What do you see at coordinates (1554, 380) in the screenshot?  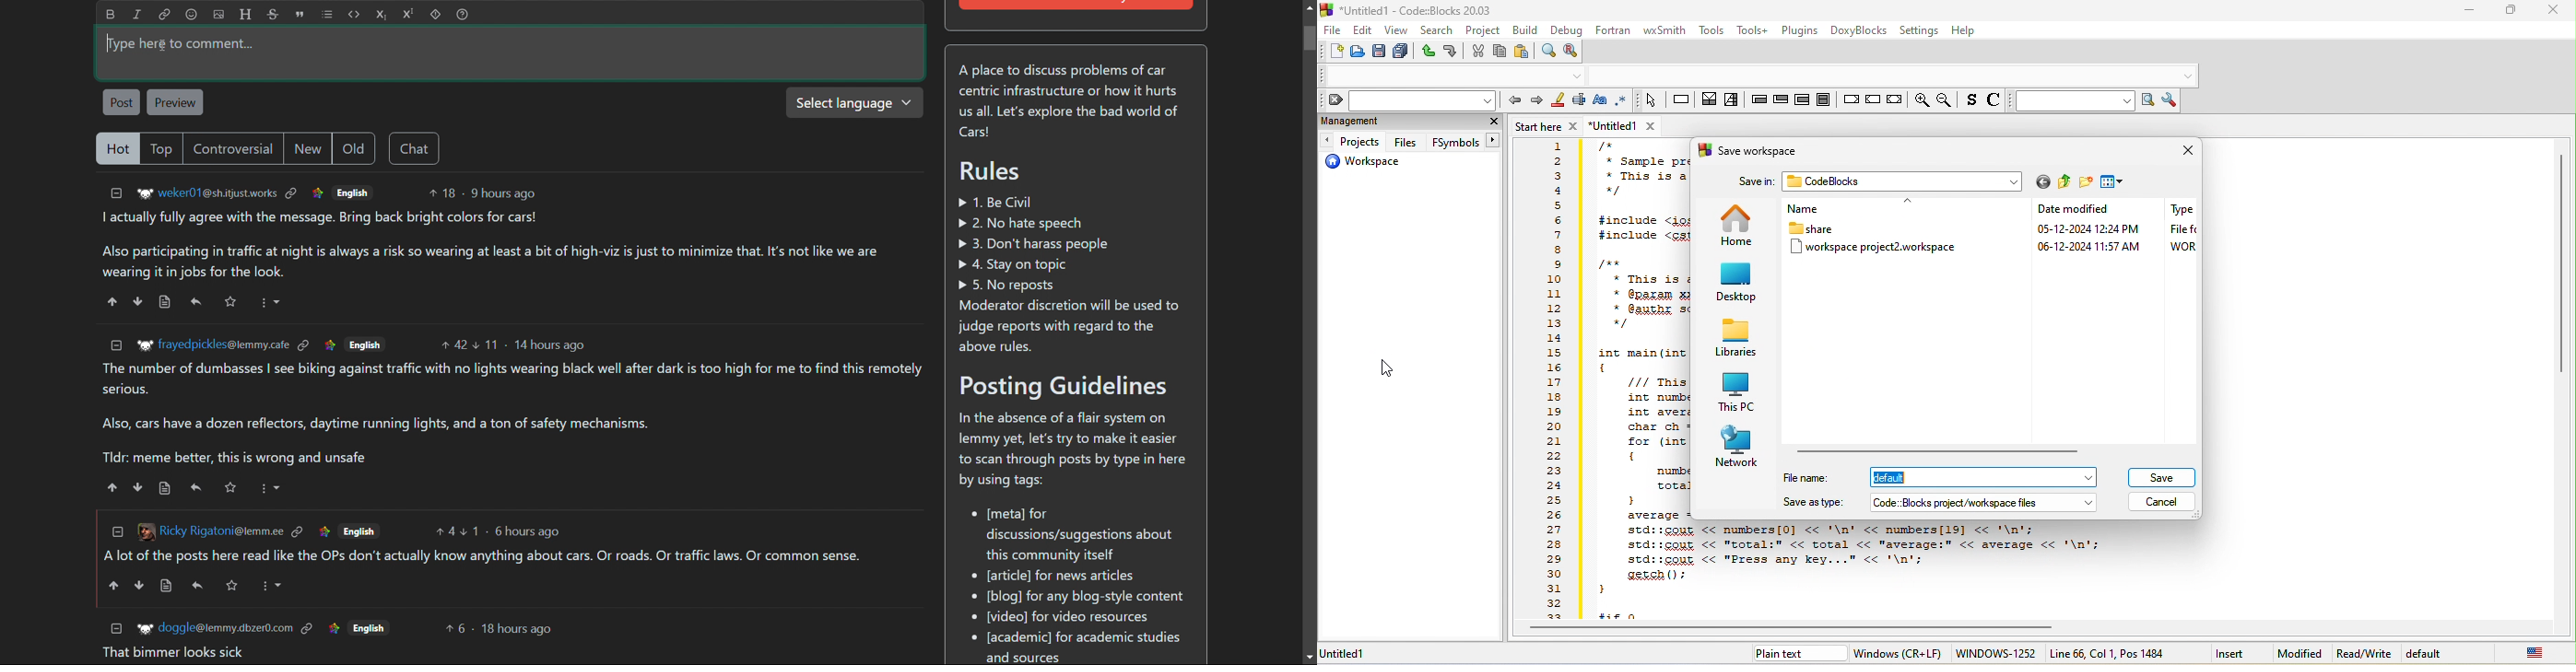 I see `line number` at bounding box center [1554, 380].